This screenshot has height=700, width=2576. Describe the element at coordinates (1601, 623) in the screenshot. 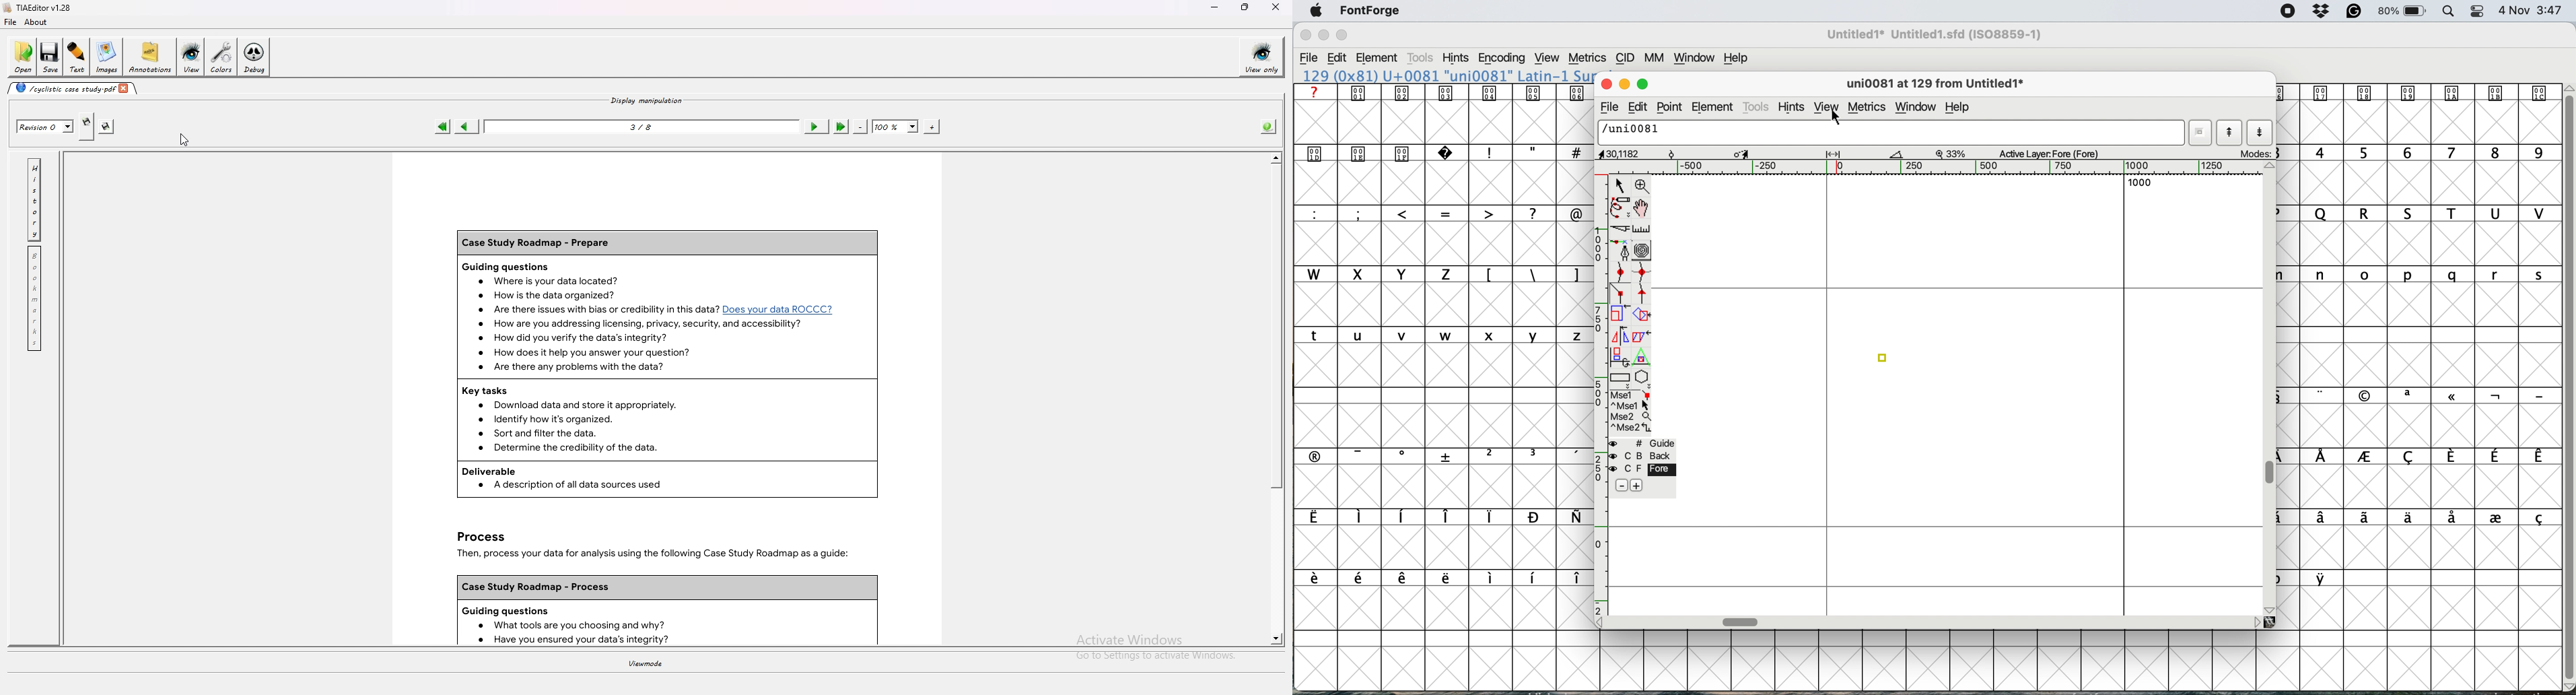

I see `Scroll Button` at that location.